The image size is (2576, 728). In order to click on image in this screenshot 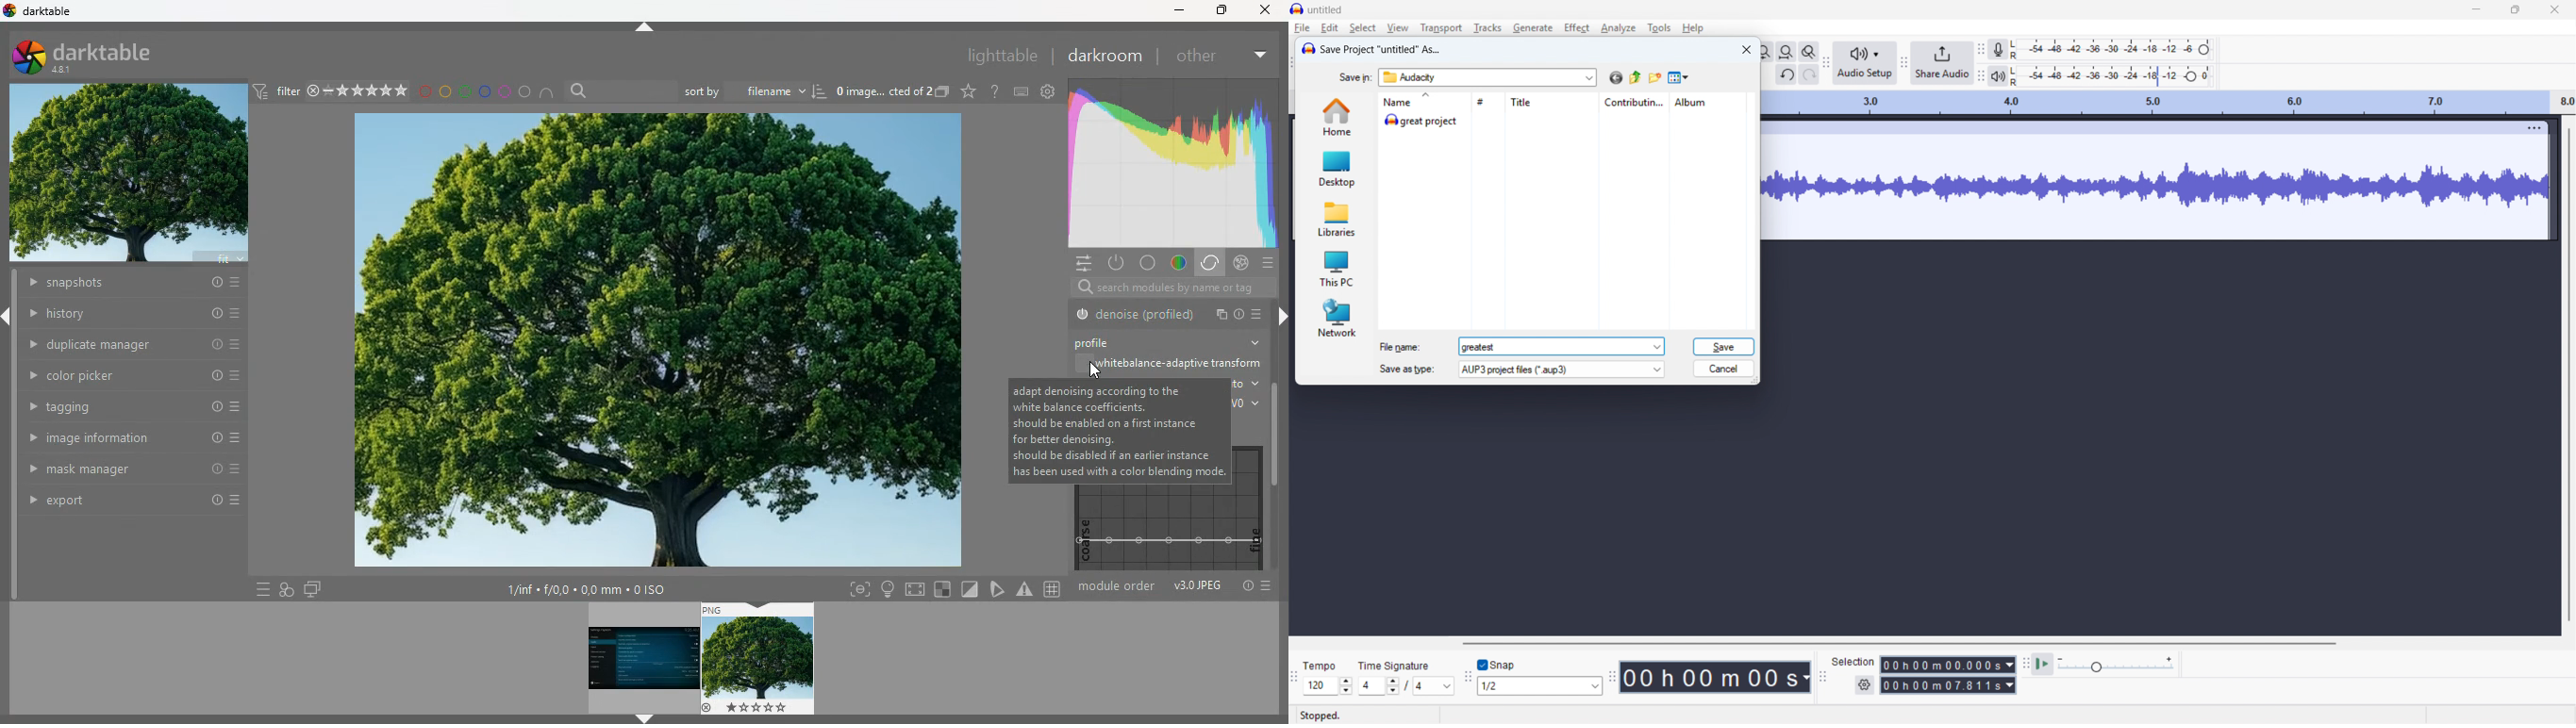, I will do `click(132, 174)`.